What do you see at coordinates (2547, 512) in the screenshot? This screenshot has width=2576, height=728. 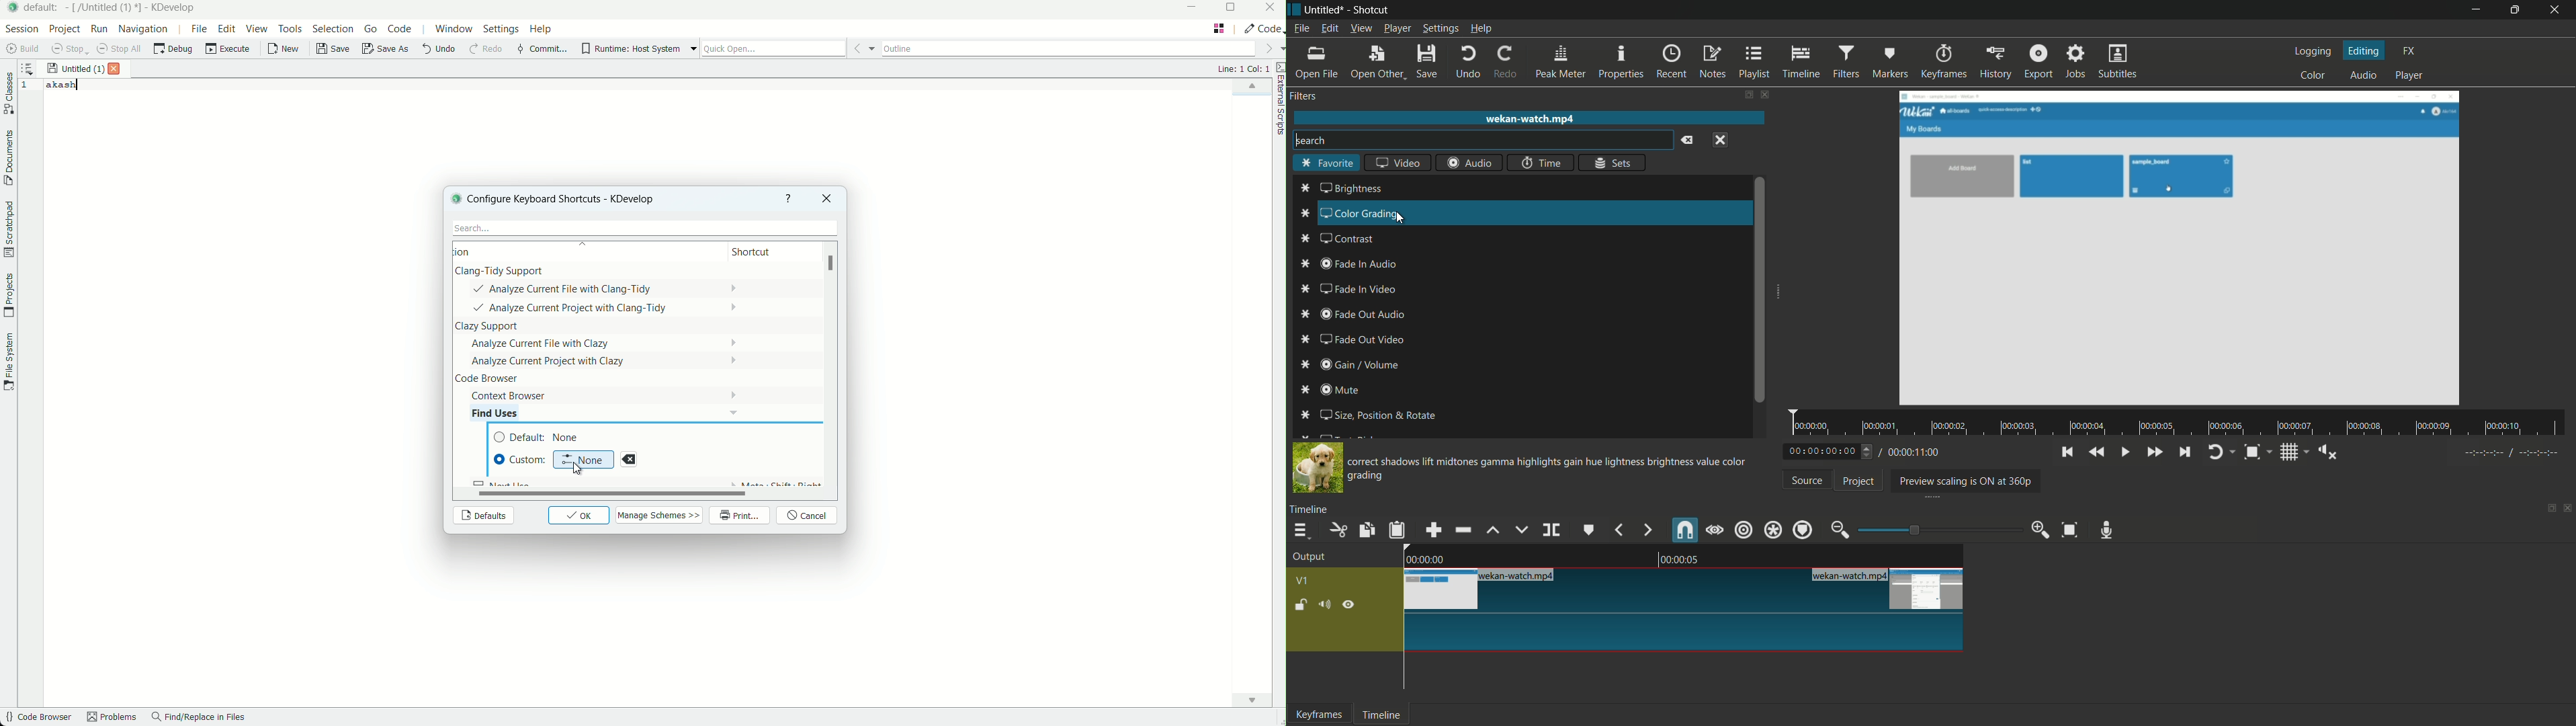 I see `change layout` at bounding box center [2547, 512].